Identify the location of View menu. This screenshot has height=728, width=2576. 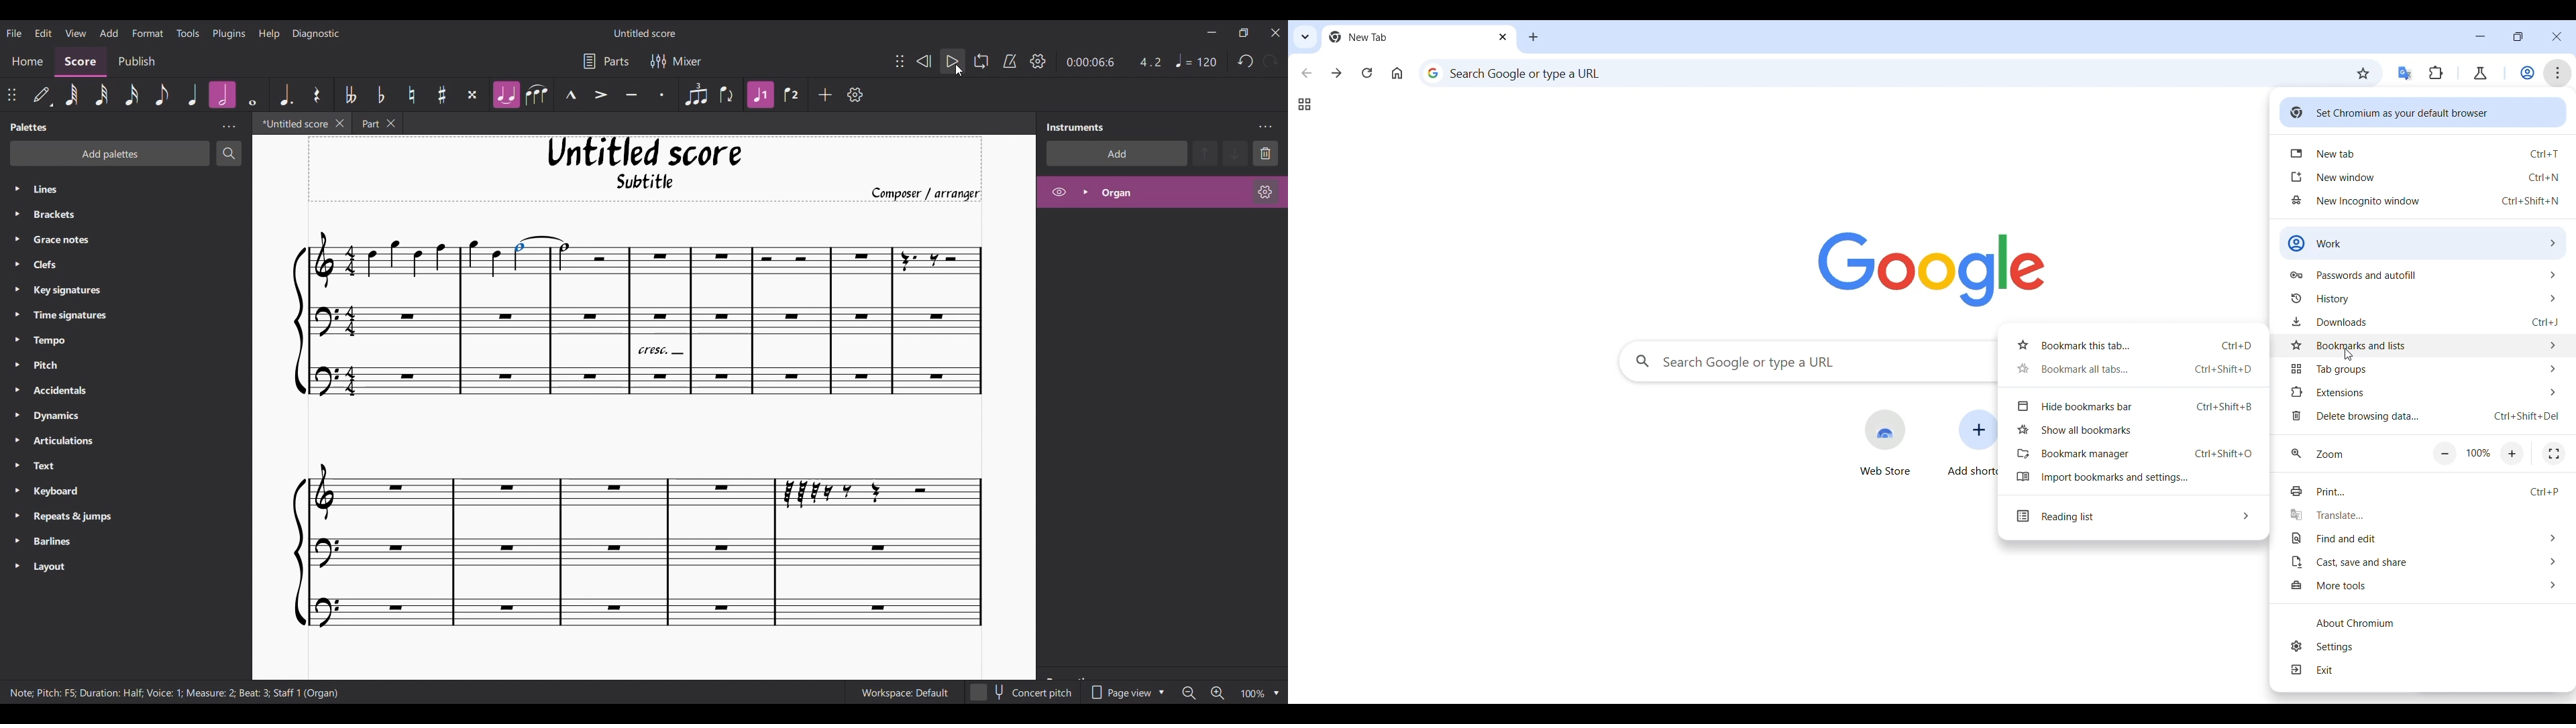
(75, 32).